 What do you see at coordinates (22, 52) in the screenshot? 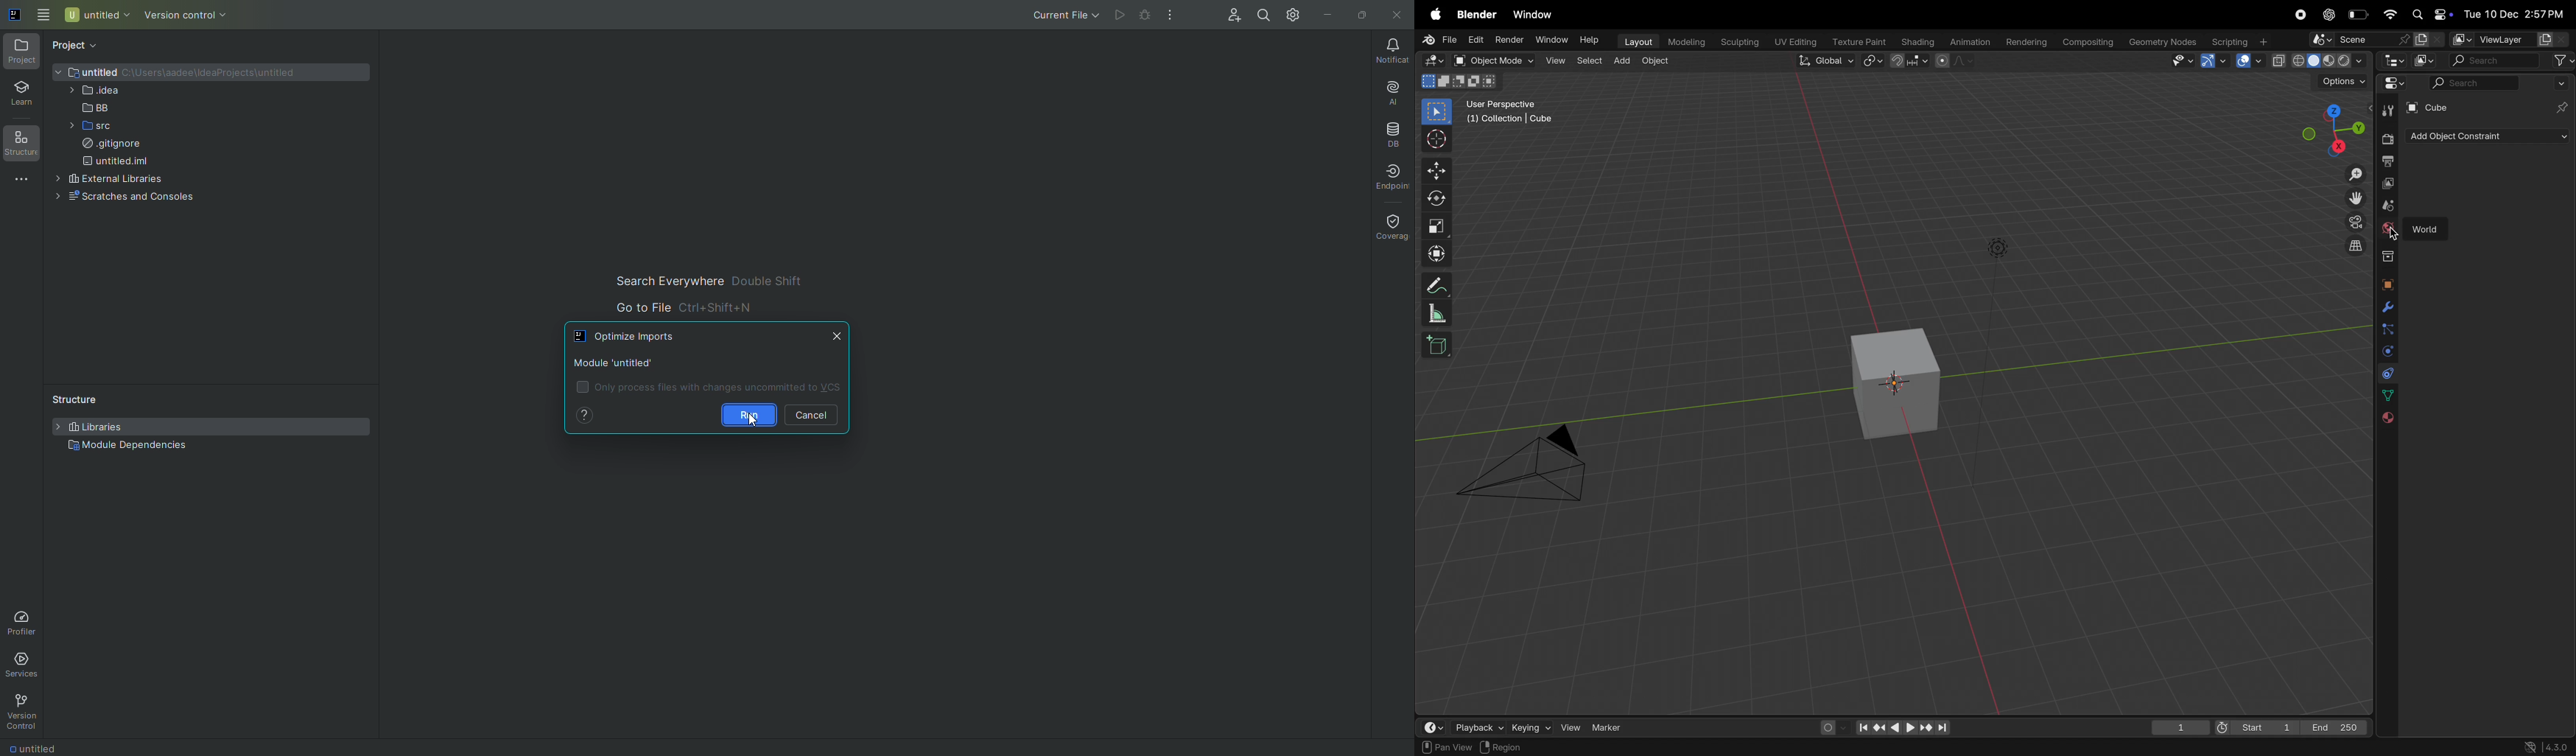
I see `Project` at bounding box center [22, 52].